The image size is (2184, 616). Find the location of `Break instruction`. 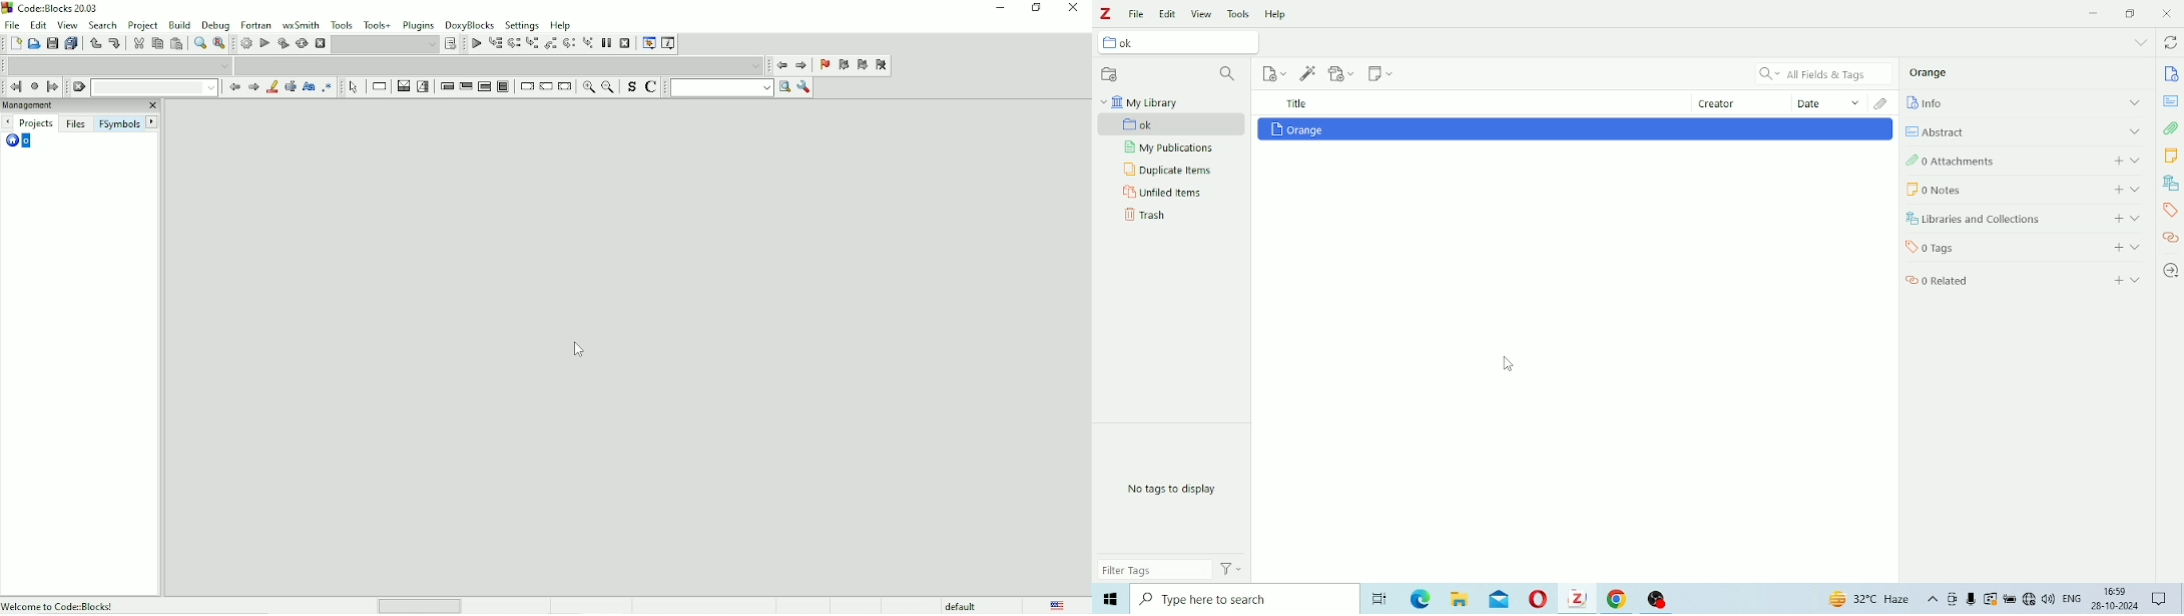

Break instruction is located at coordinates (526, 87).